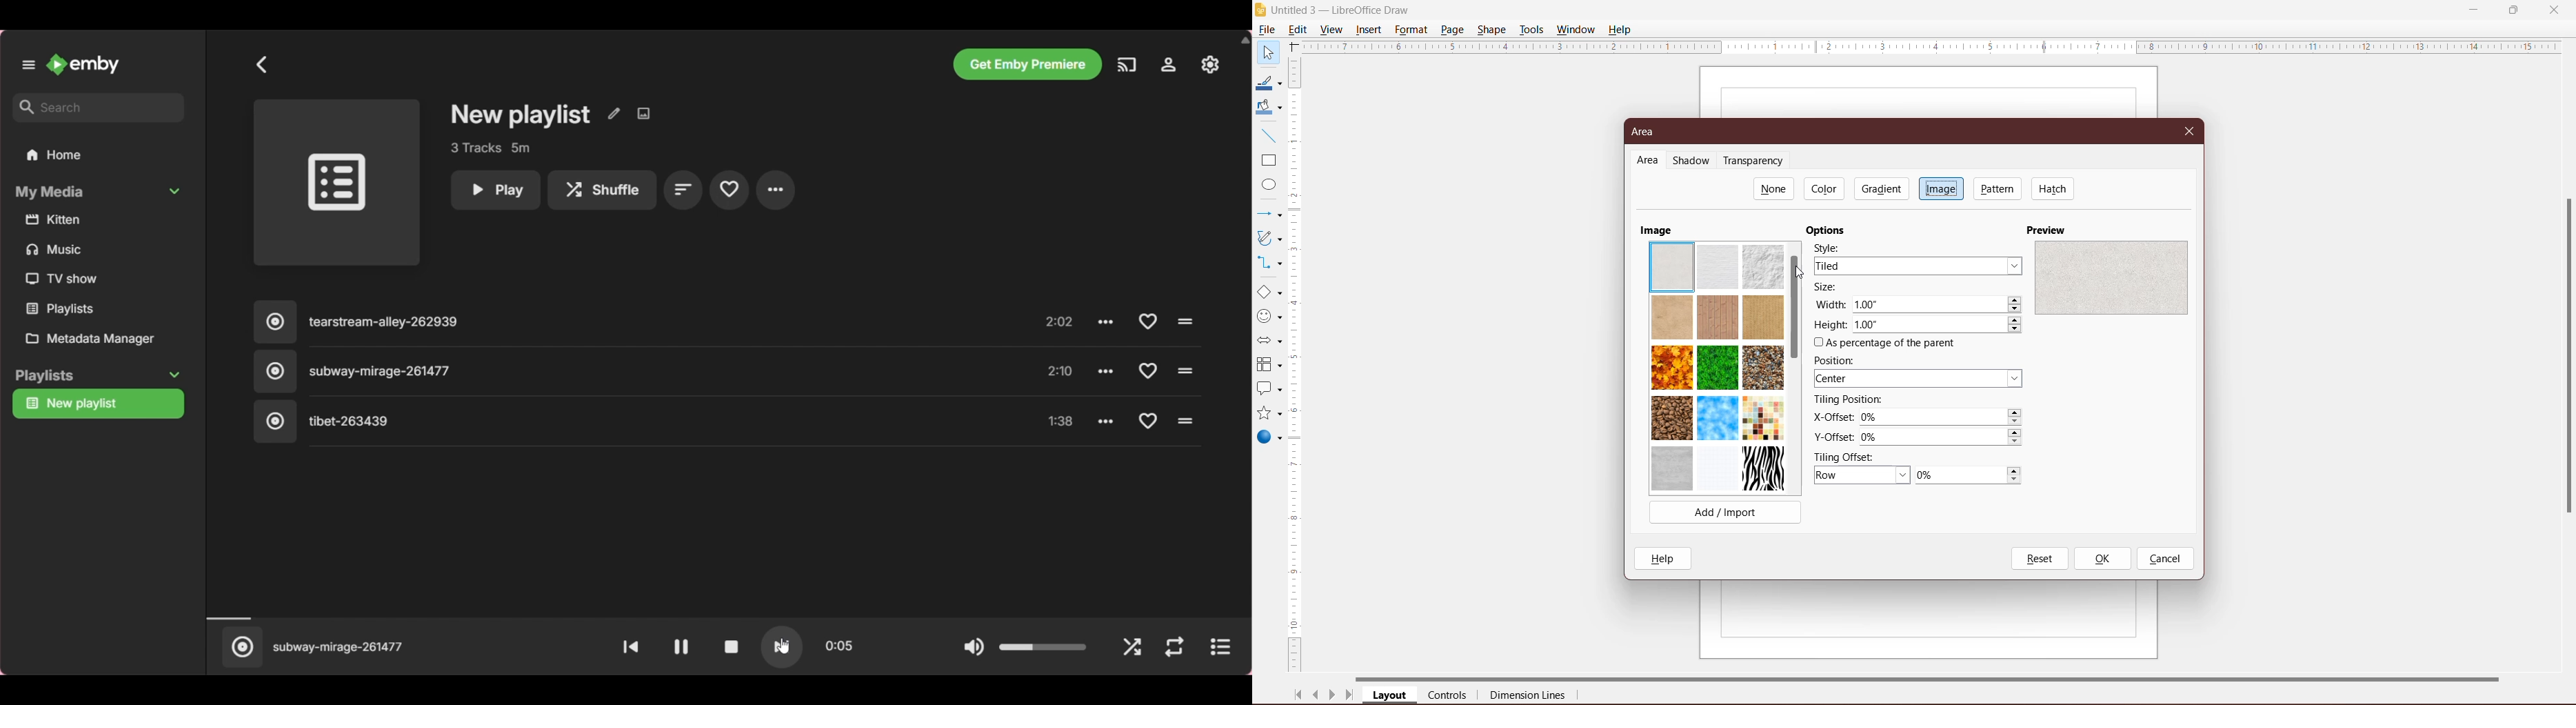  I want to click on Area, so click(1647, 132).